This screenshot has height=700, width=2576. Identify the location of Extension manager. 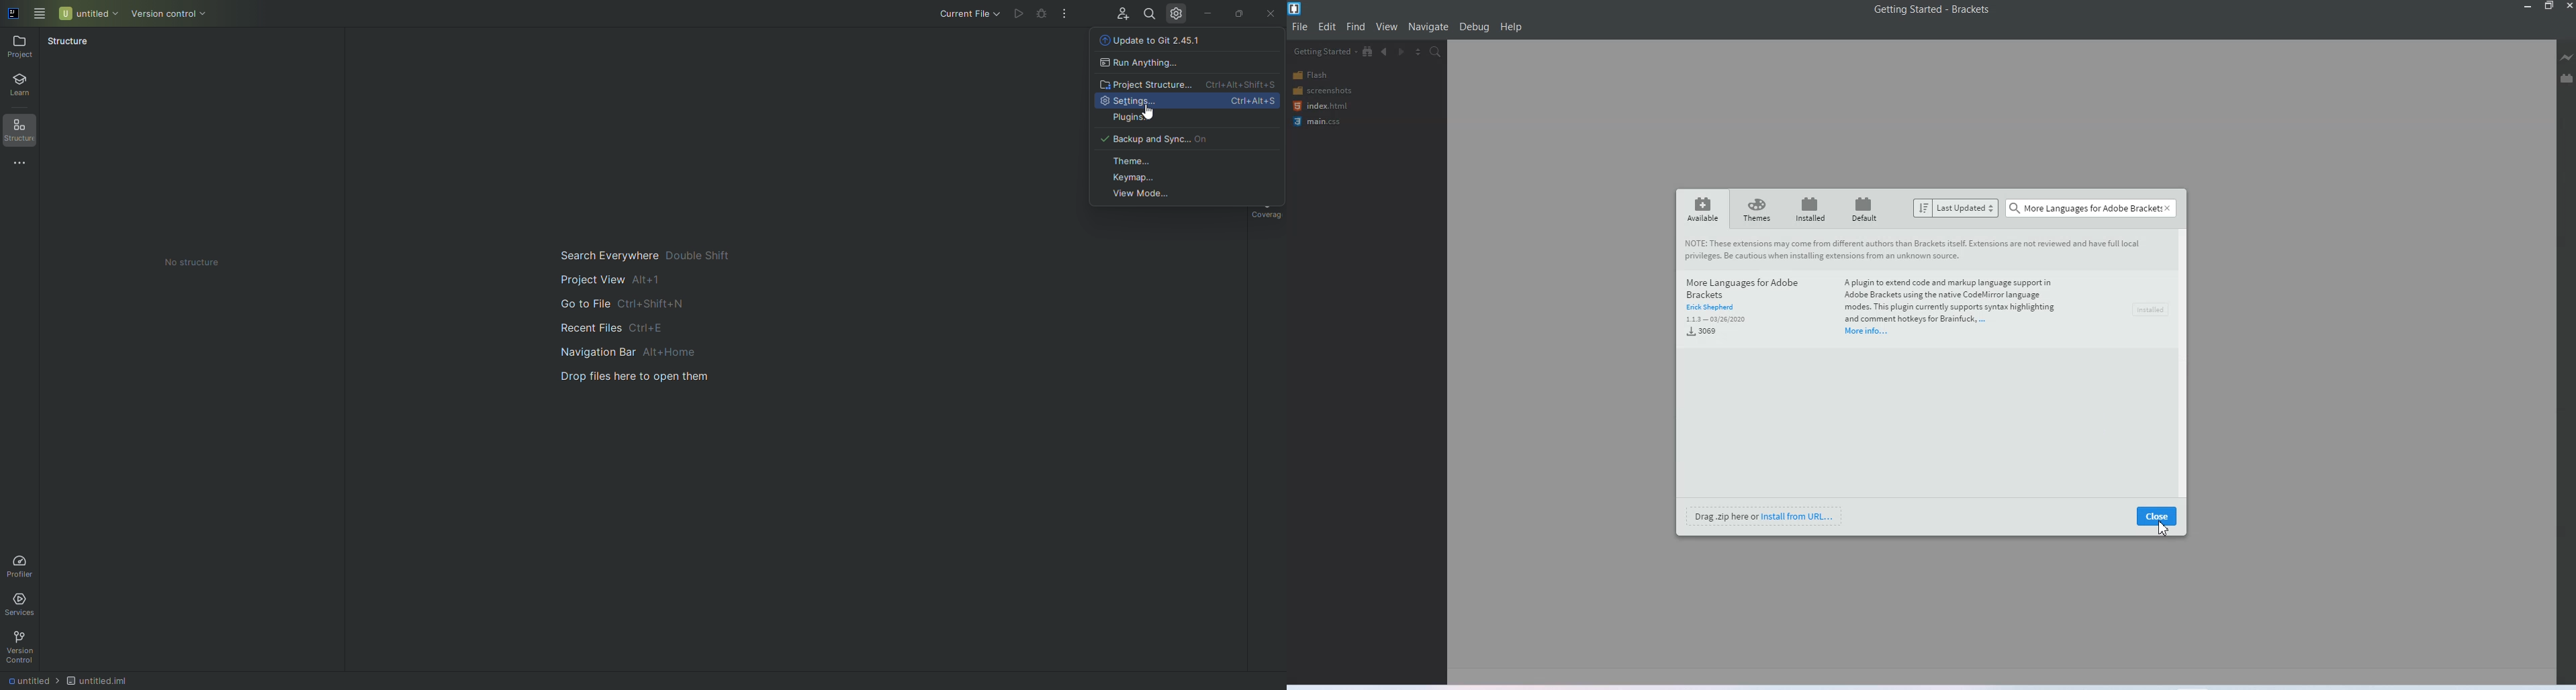
(2567, 78).